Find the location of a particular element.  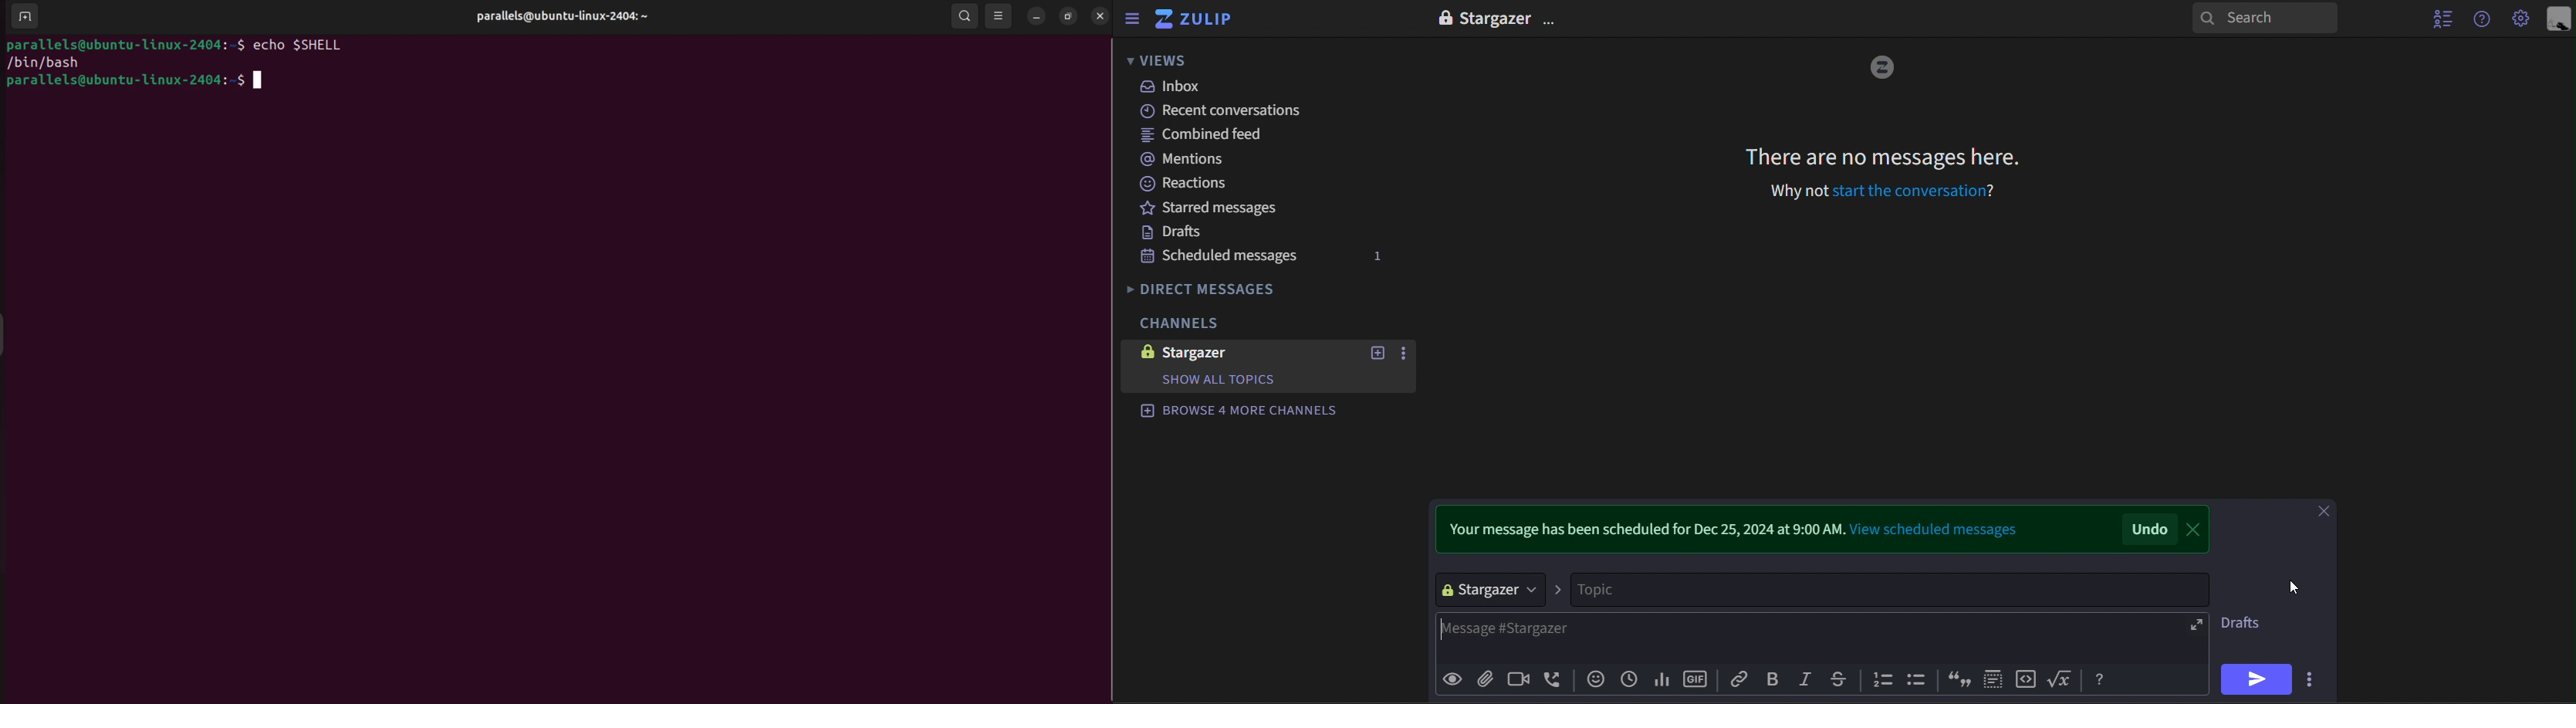

add global time is located at coordinates (1631, 680).